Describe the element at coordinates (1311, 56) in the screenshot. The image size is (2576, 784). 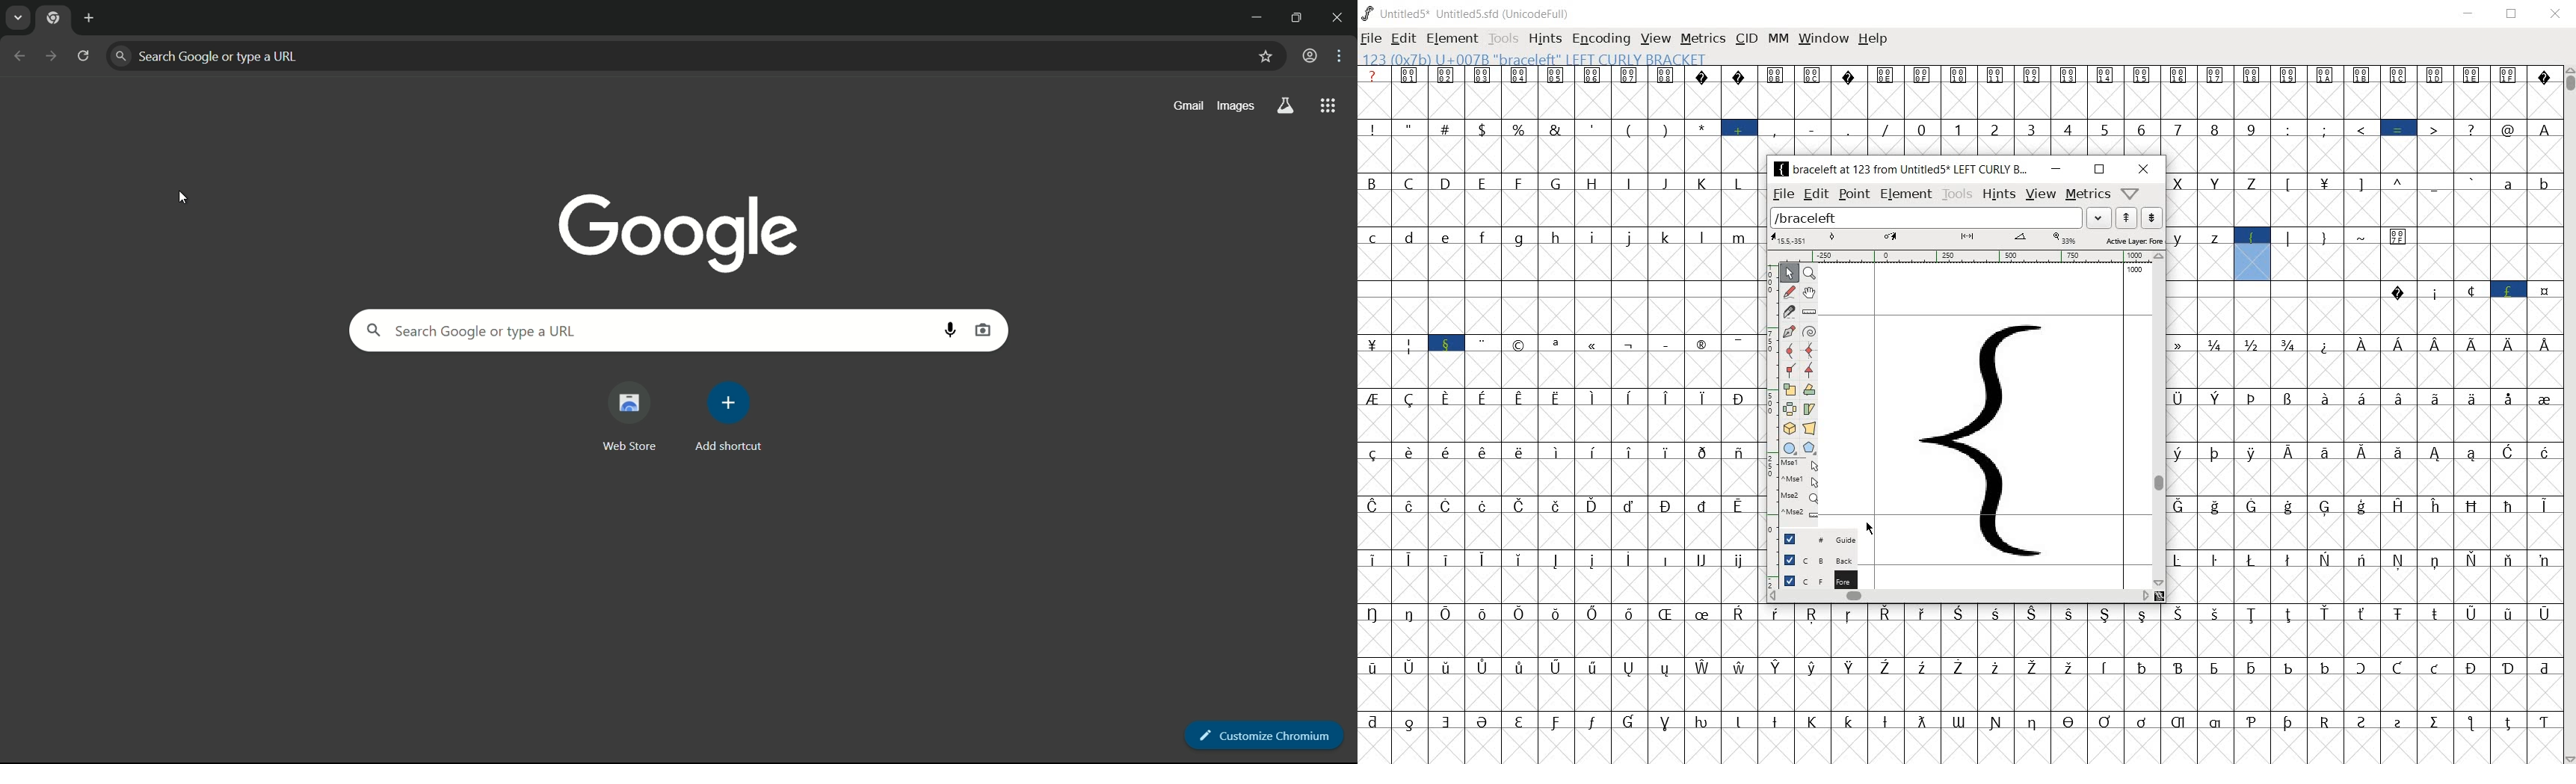
I see `profile` at that location.